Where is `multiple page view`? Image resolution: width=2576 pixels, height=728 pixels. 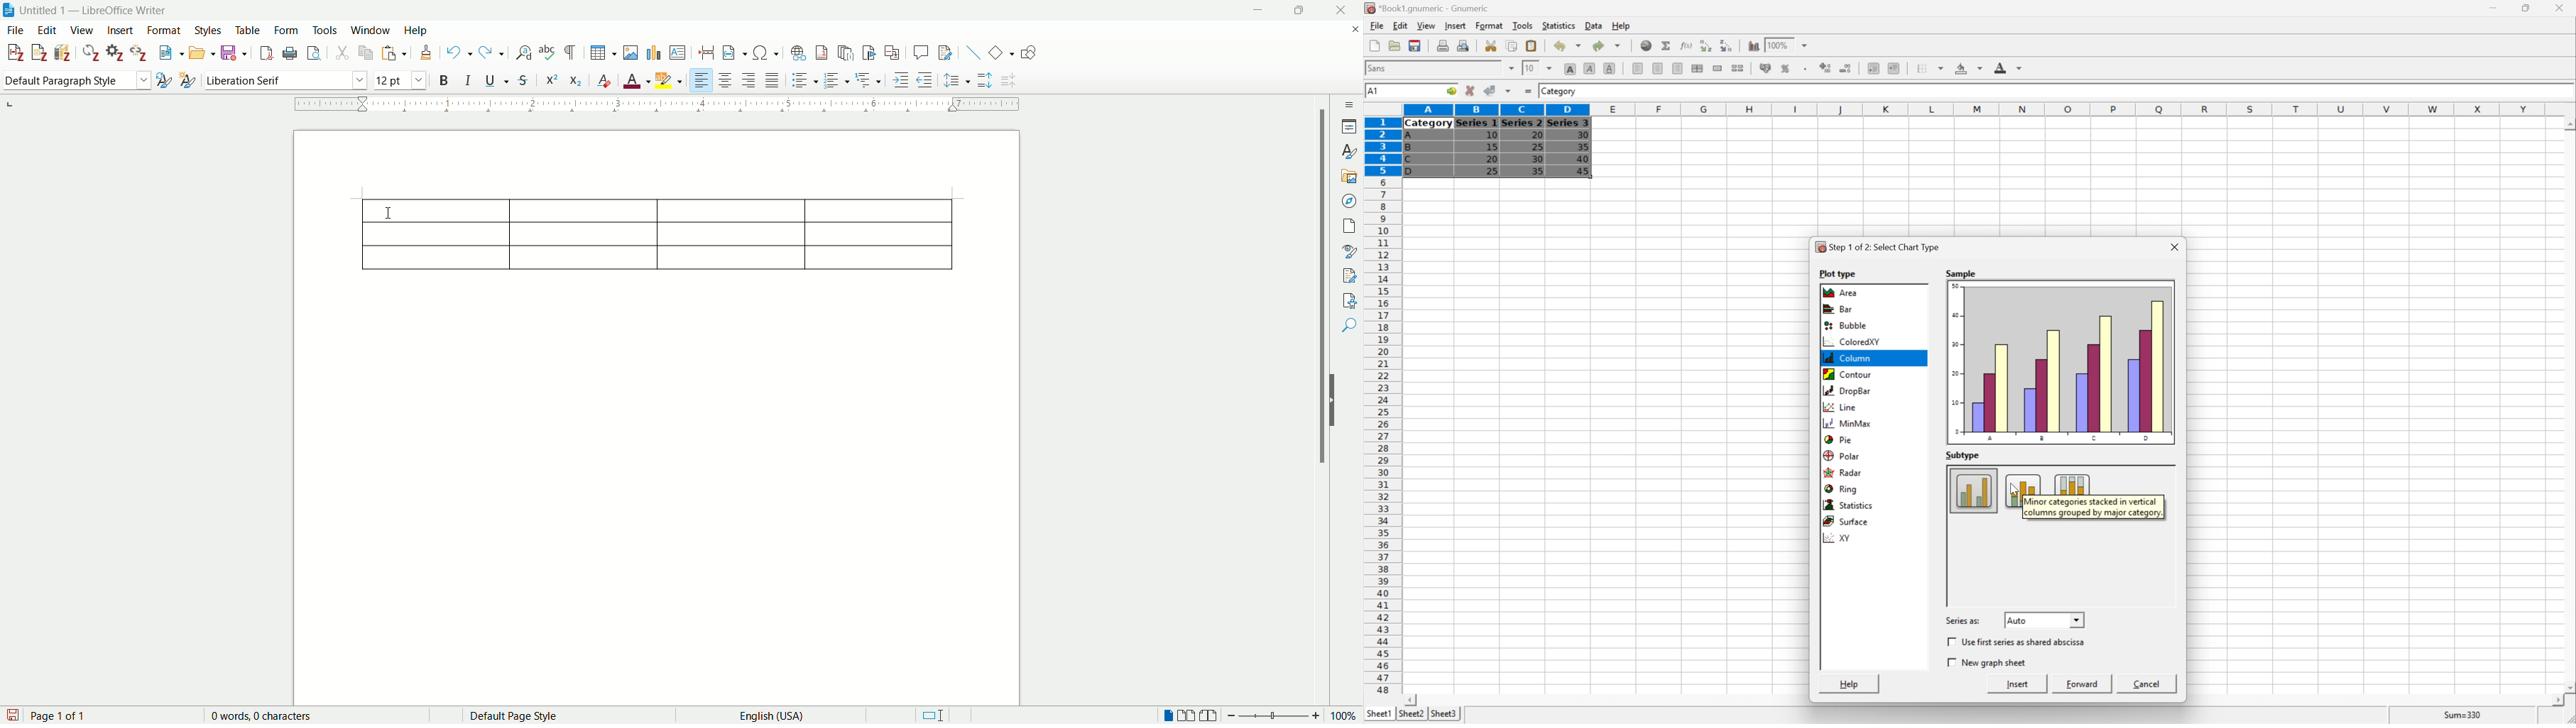 multiple page view is located at coordinates (1188, 717).